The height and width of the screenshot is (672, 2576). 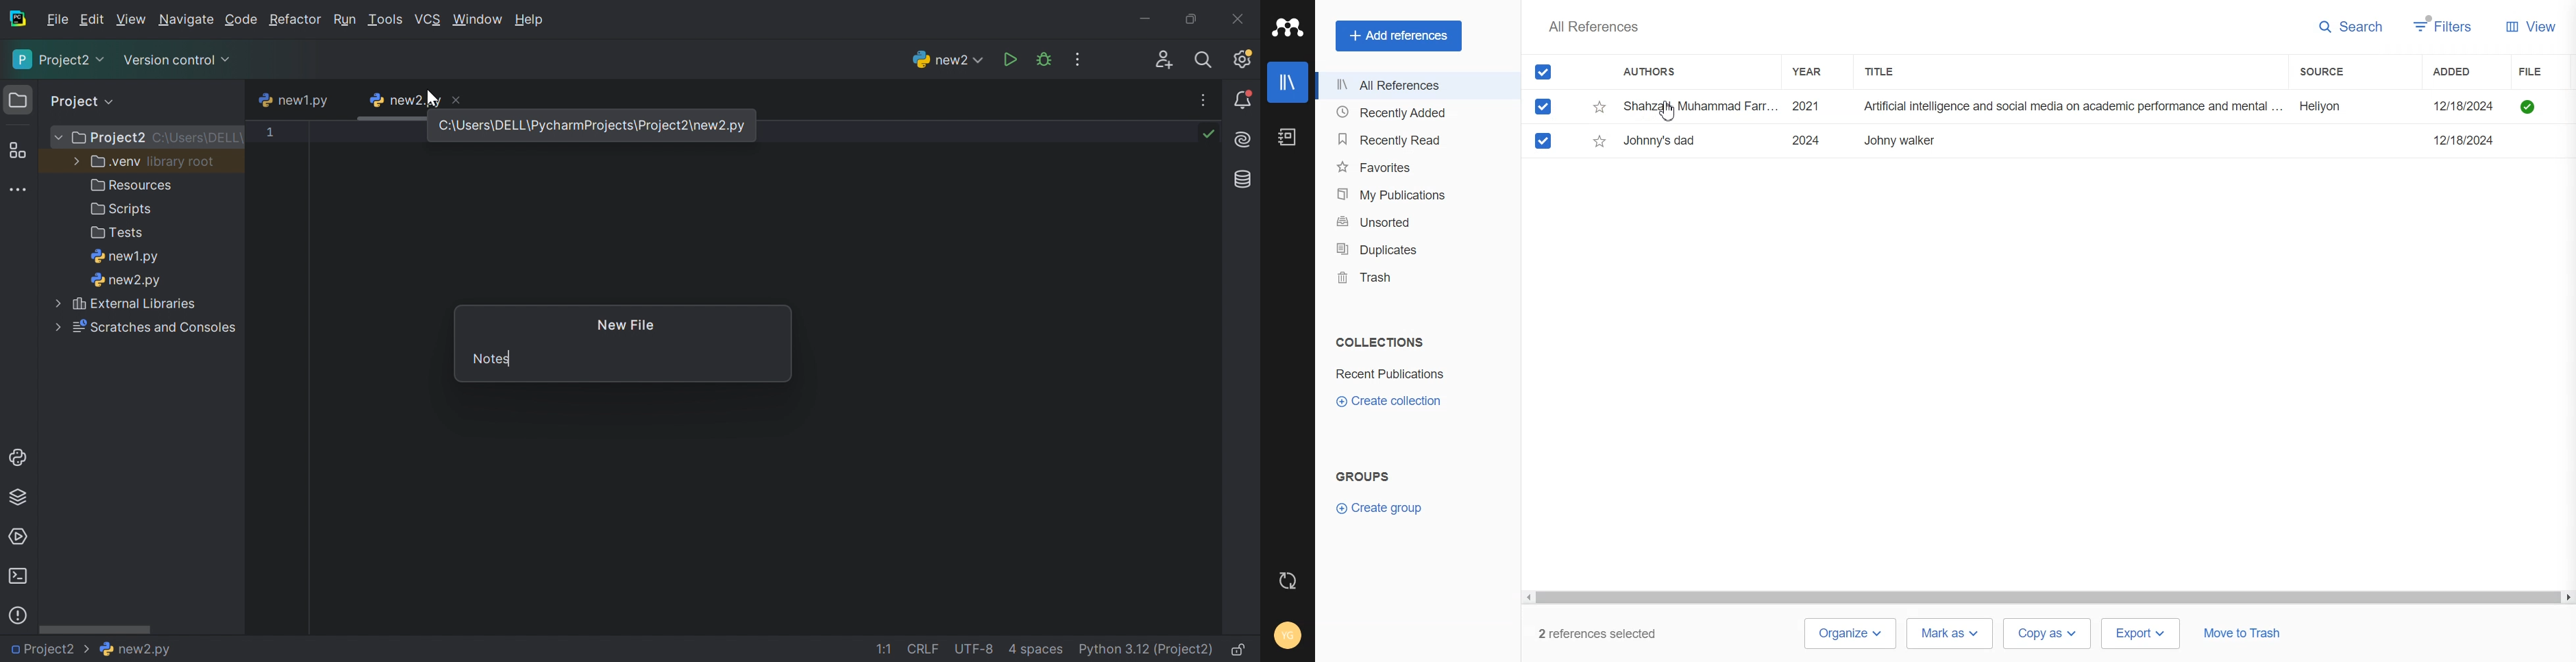 I want to click on Notebook, so click(x=1288, y=137).